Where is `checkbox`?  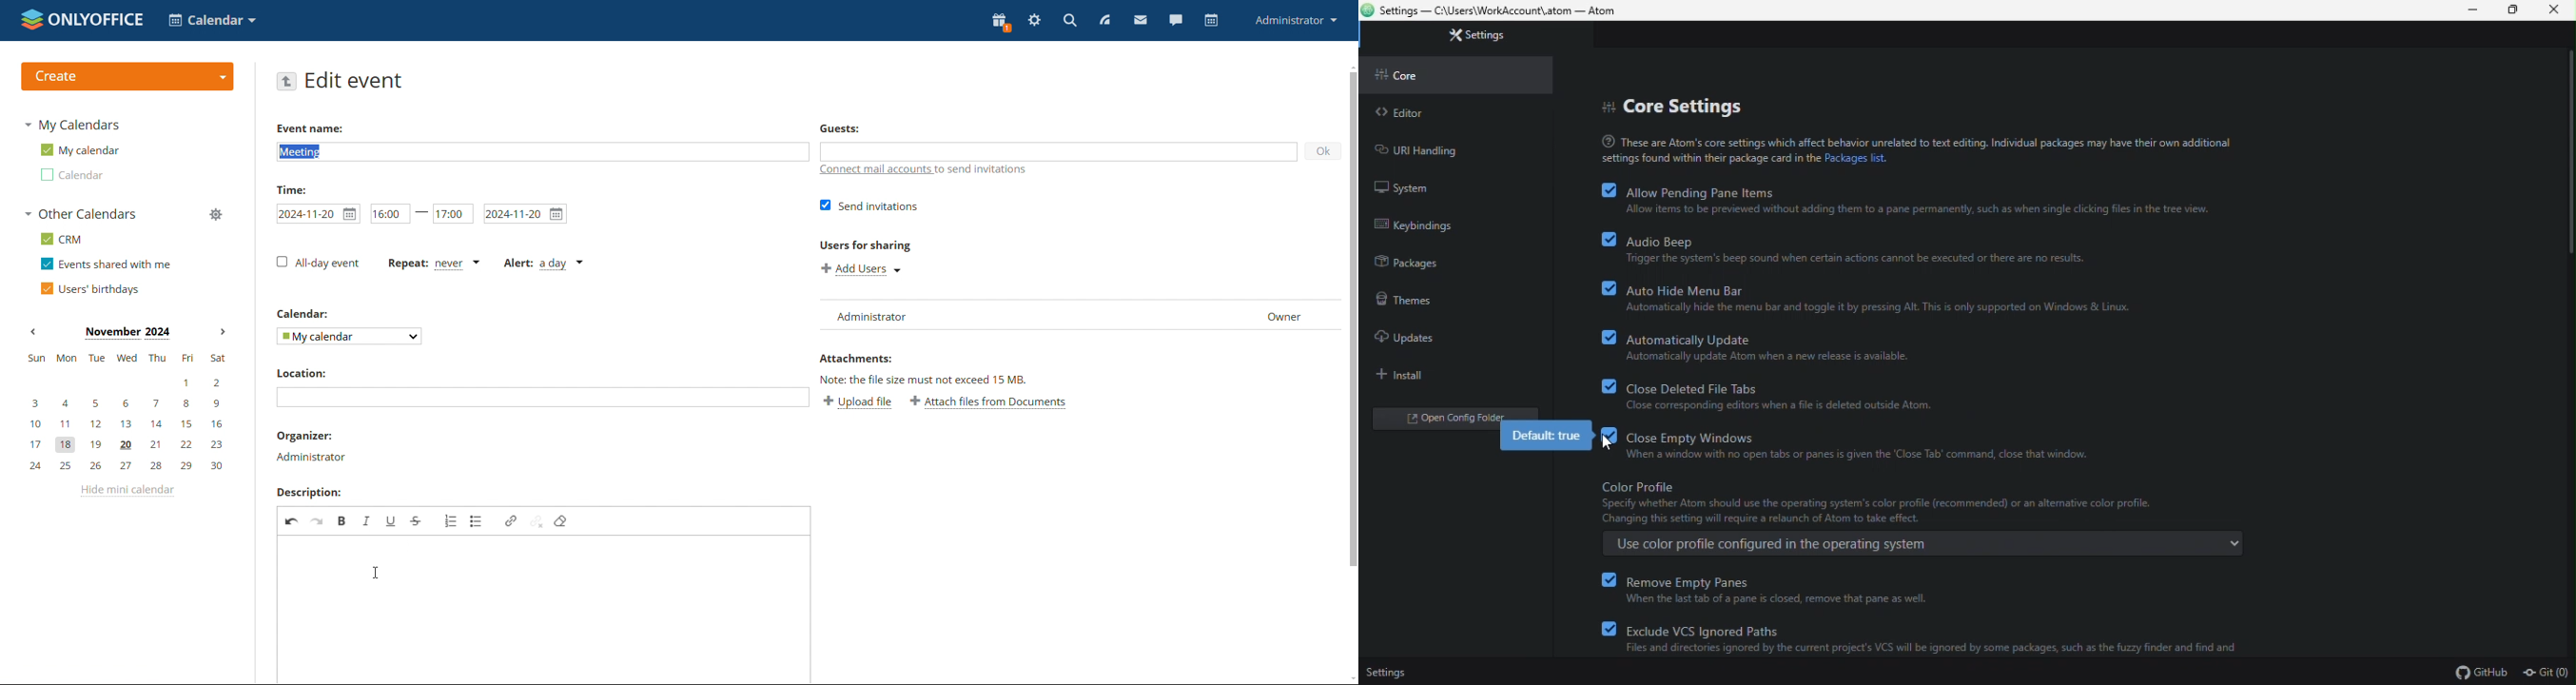
checkbox is located at coordinates (1607, 289).